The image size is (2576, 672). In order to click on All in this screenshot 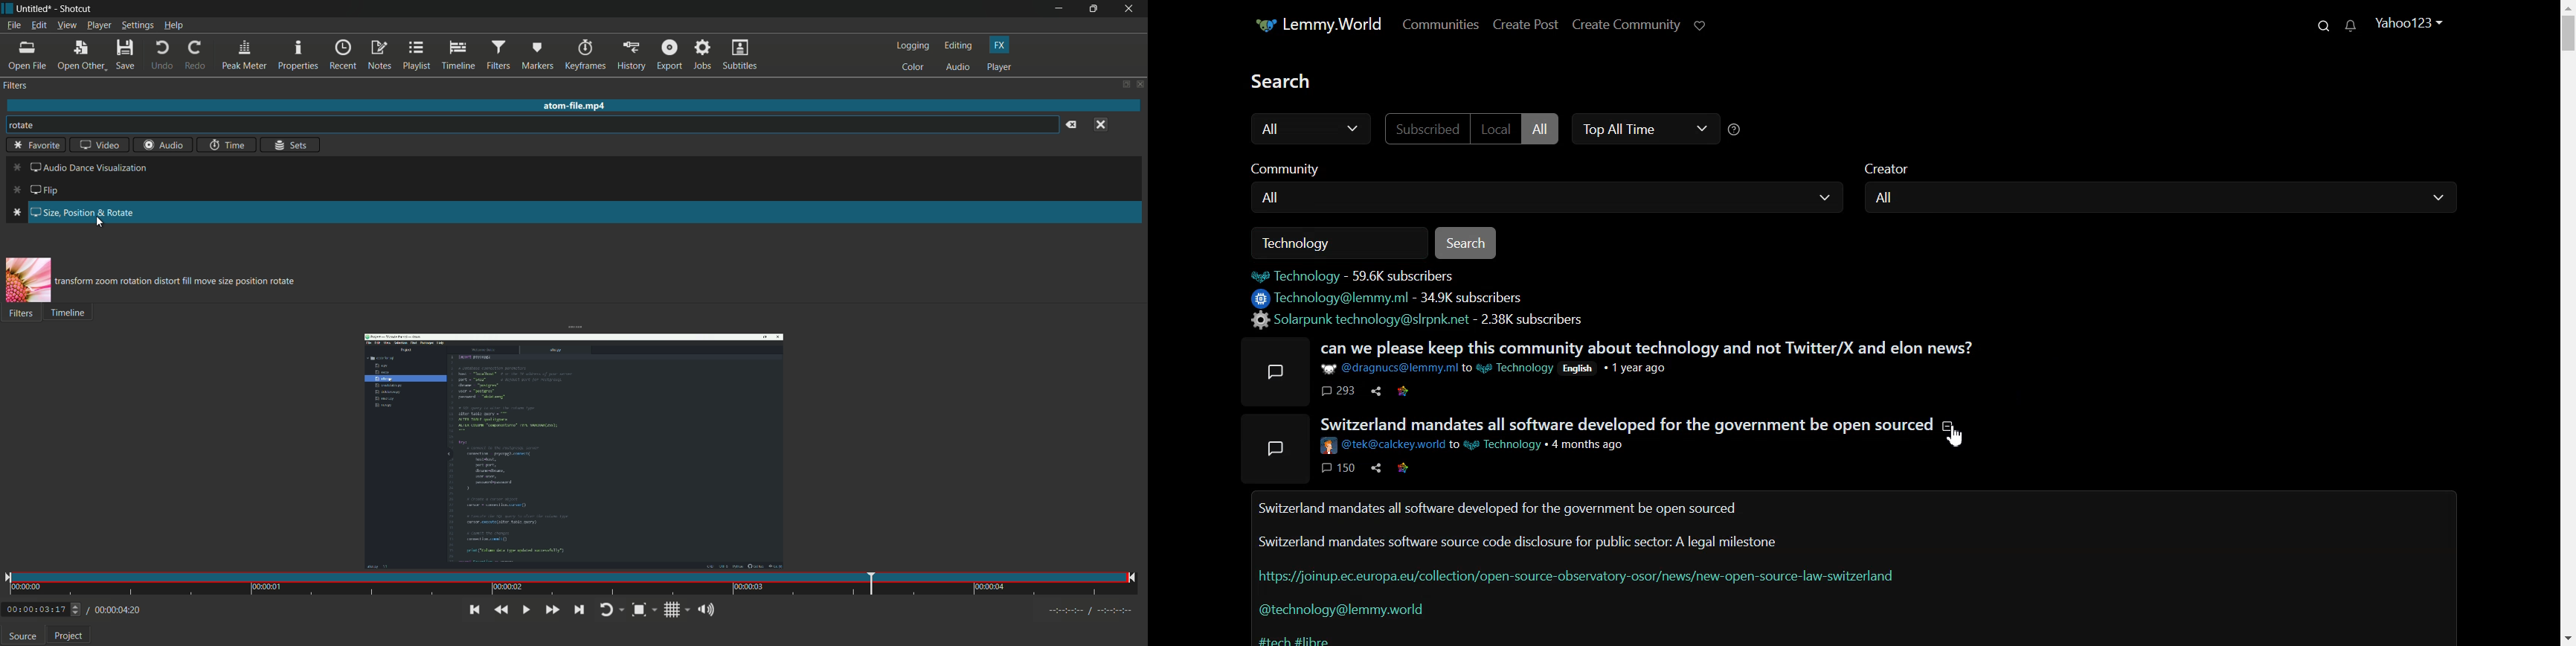, I will do `click(1545, 129)`.